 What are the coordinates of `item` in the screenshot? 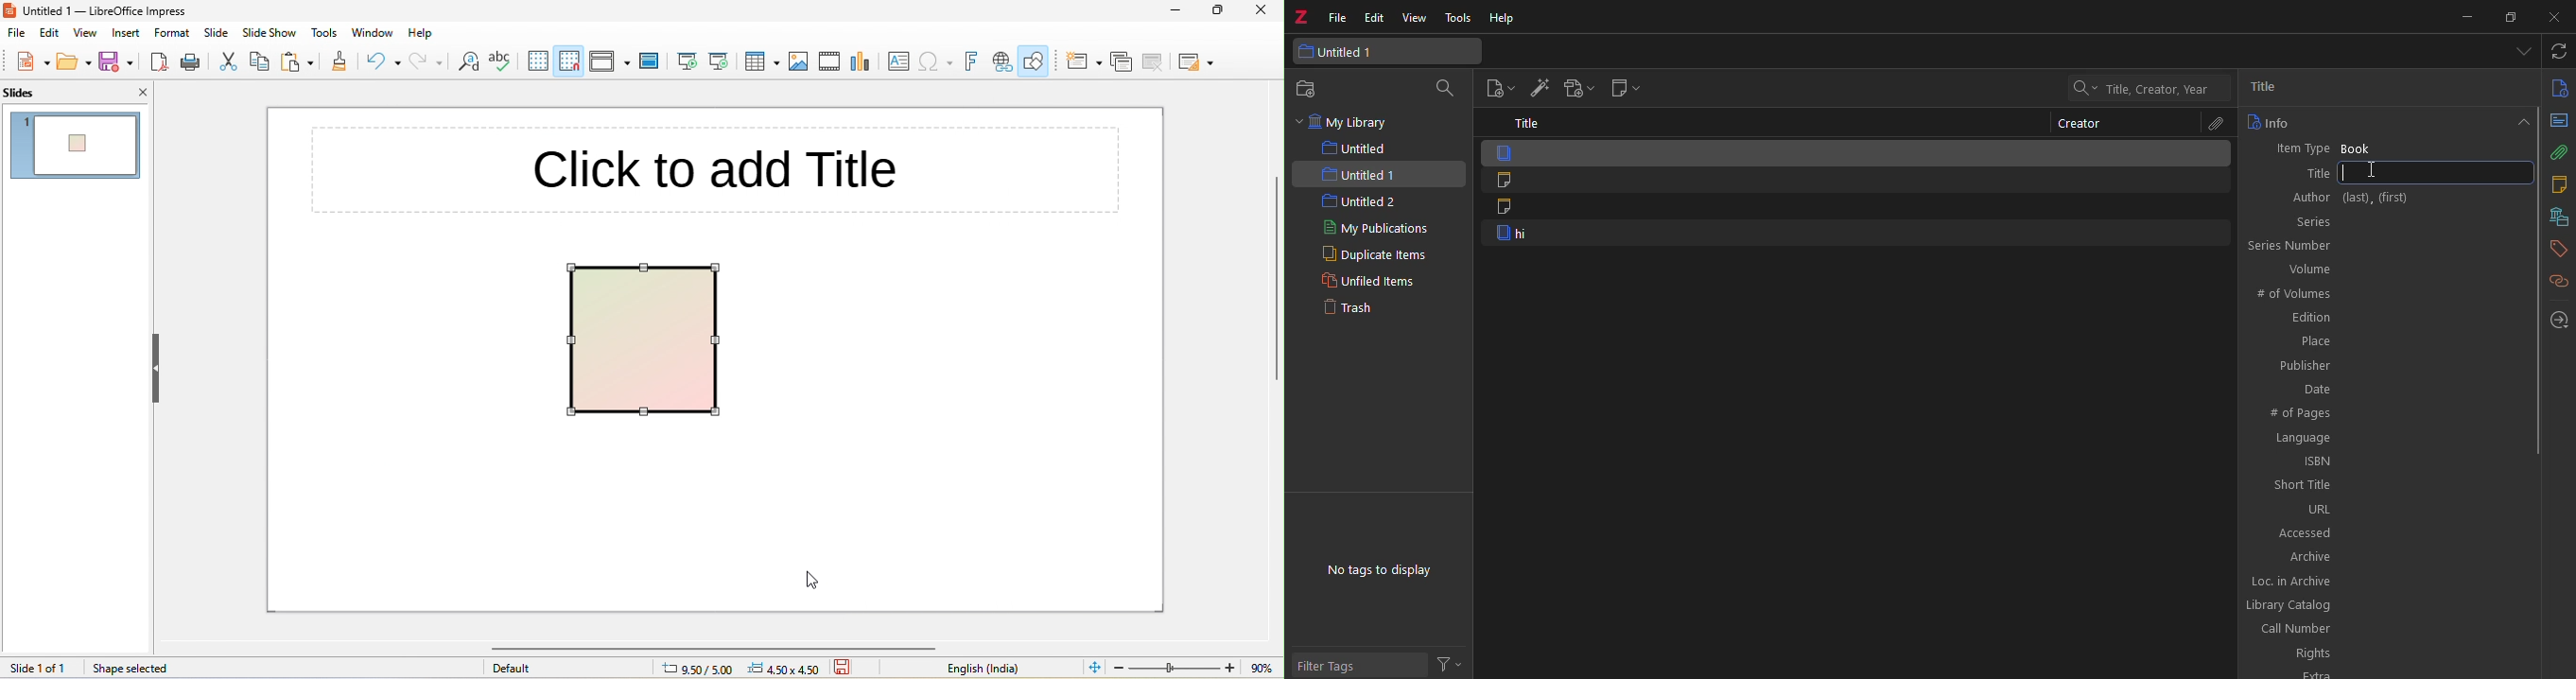 It's located at (1854, 235).